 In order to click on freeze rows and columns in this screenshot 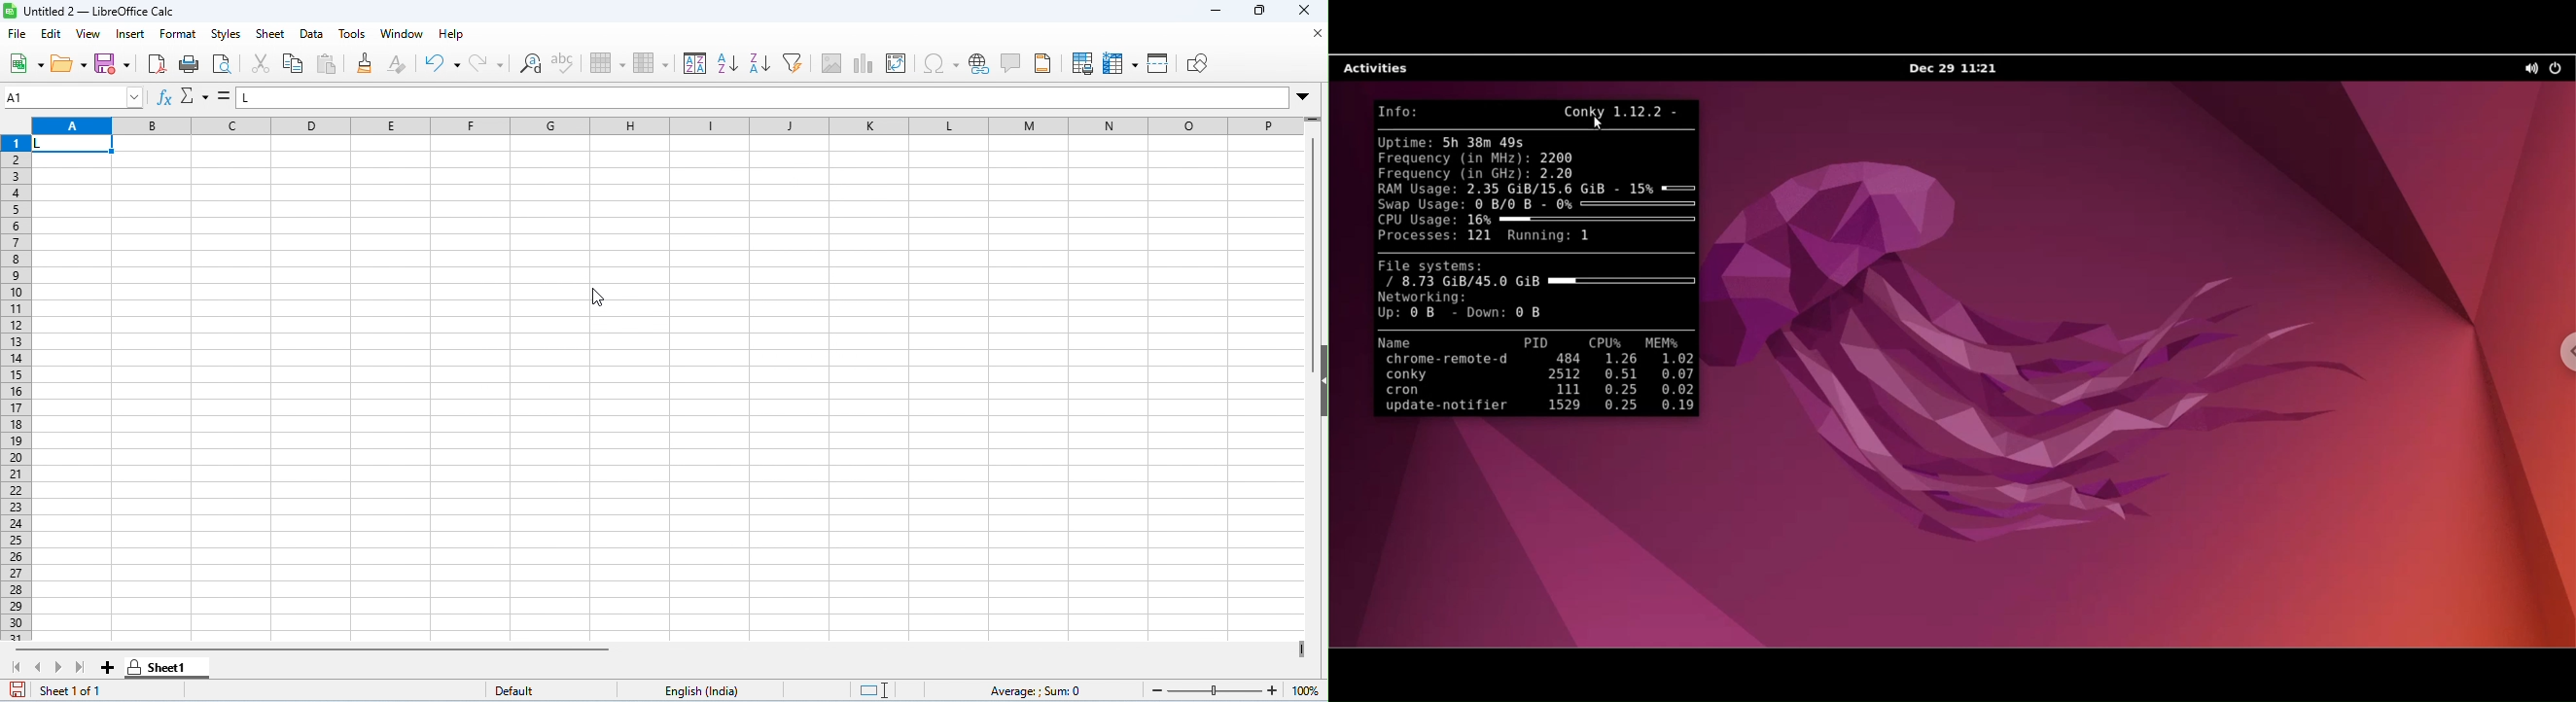, I will do `click(1121, 64)`.